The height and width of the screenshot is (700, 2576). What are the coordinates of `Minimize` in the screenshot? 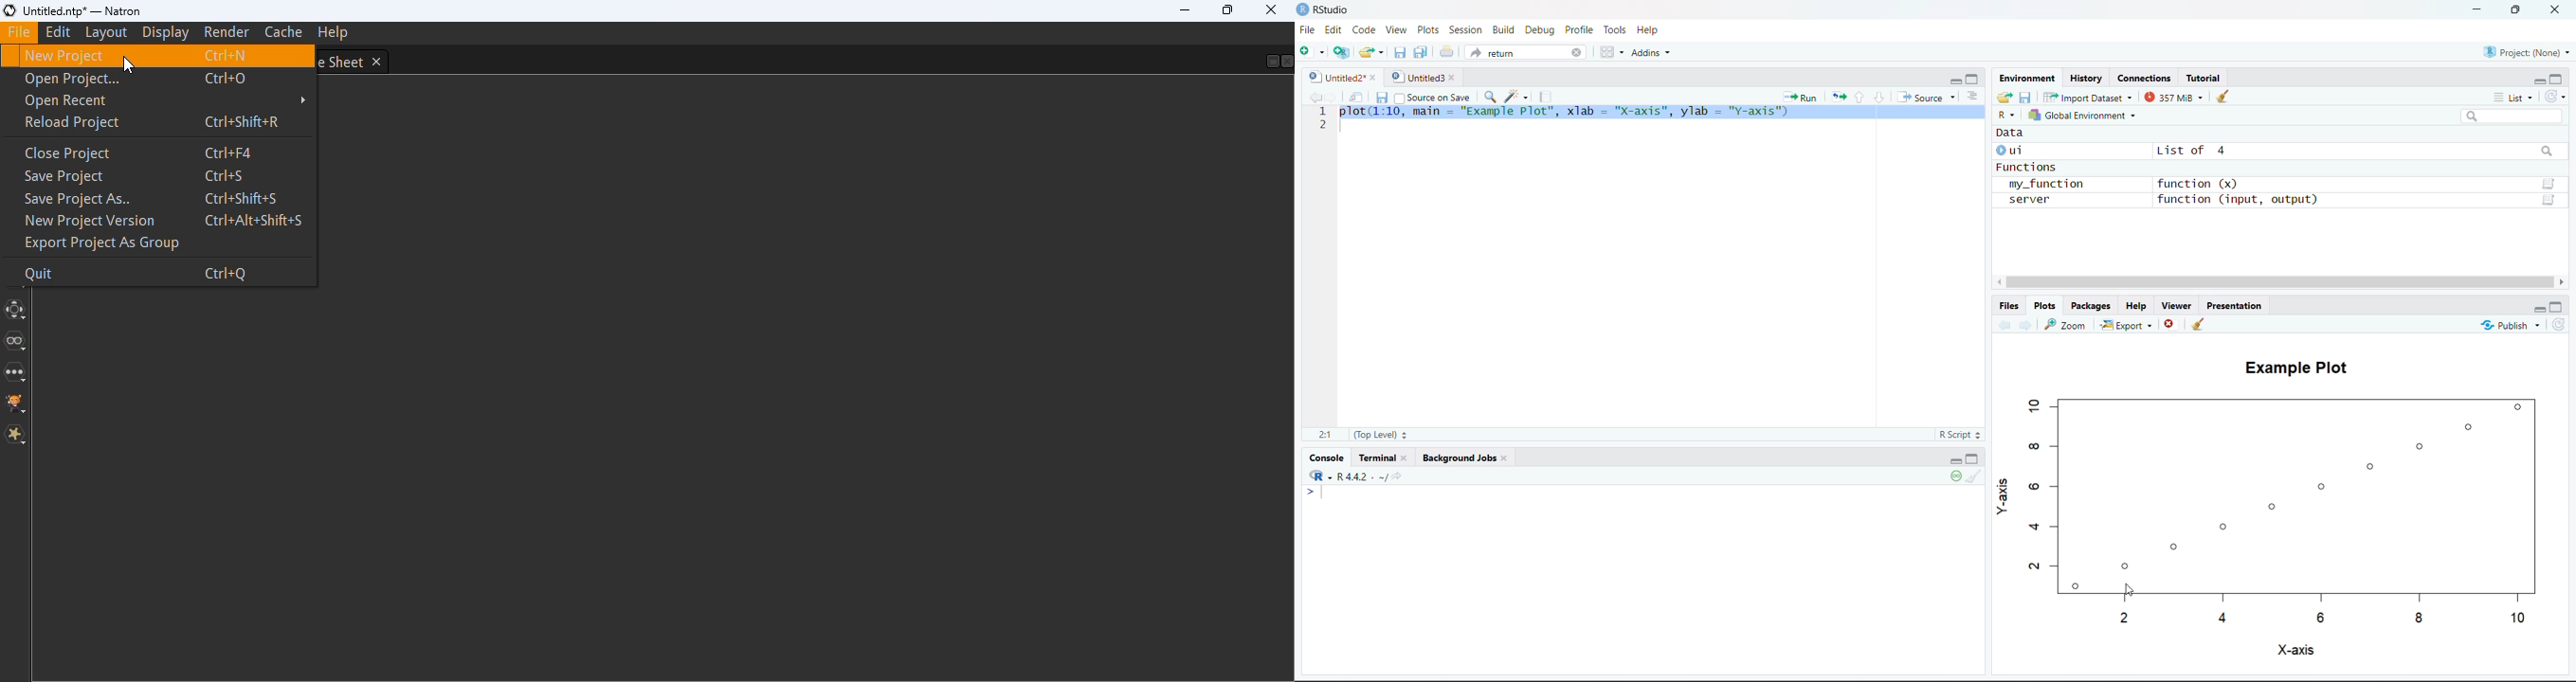 It's located at (1954, 459).